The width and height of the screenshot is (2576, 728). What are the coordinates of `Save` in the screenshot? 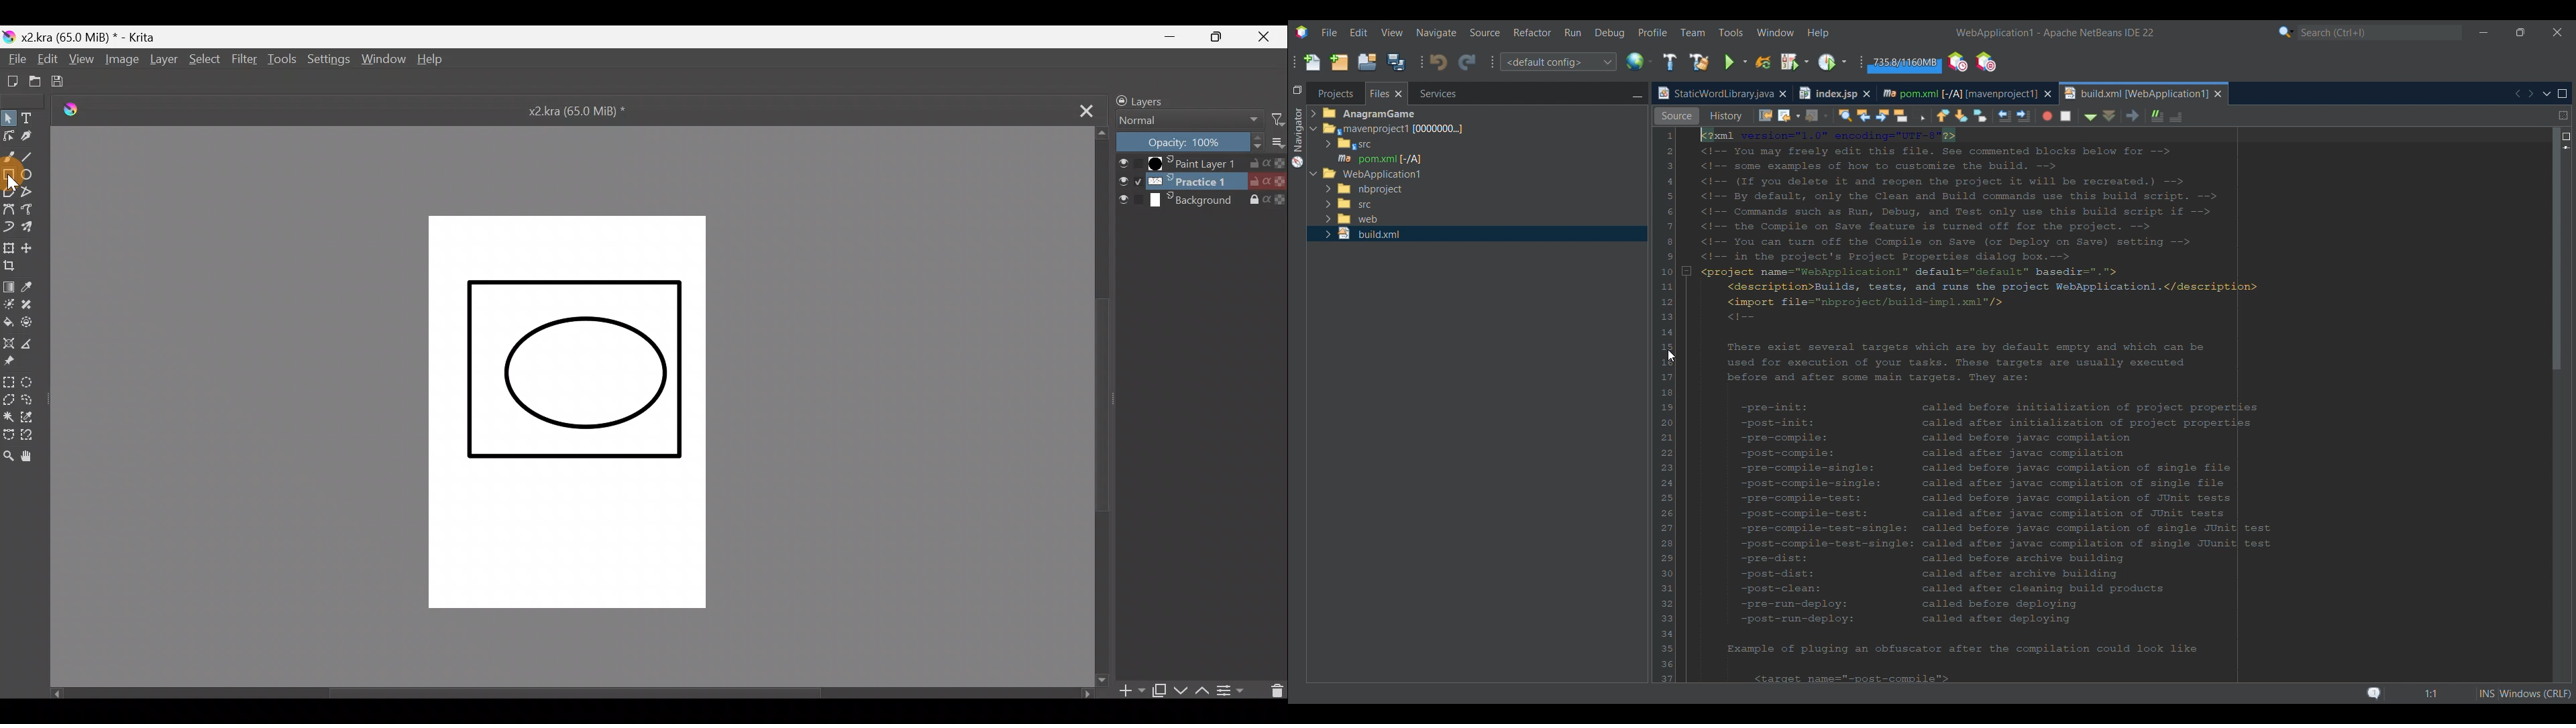 It's located at (63, 82).